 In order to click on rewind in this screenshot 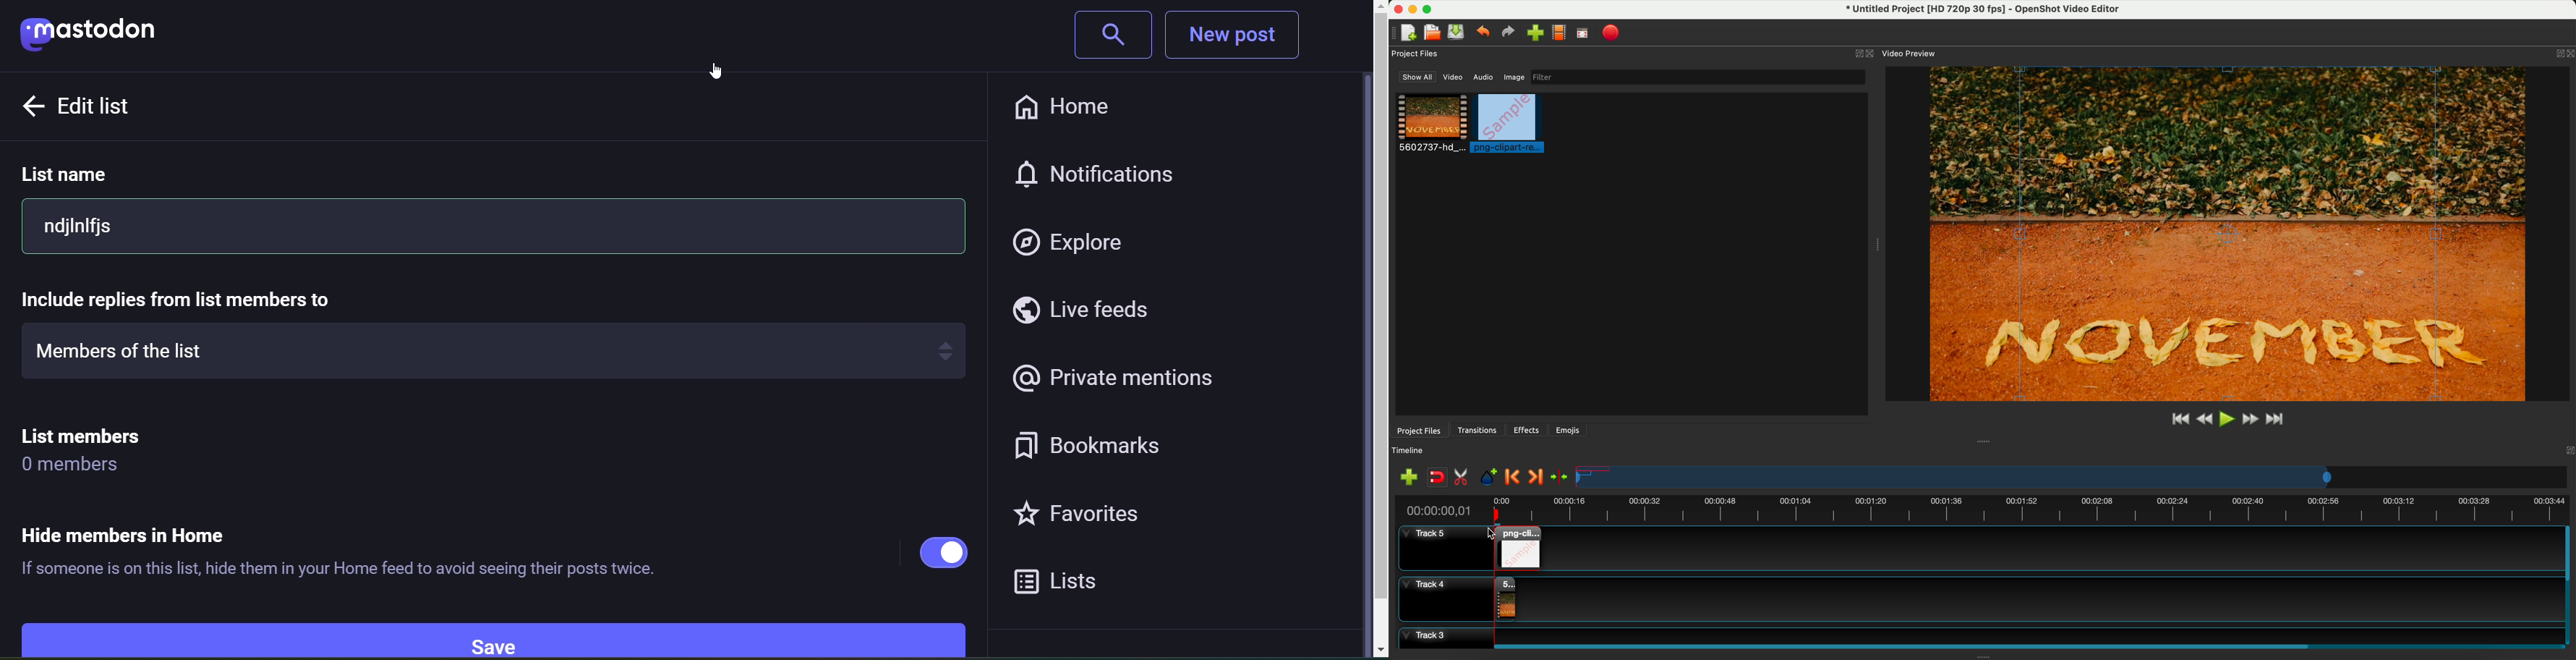, I will do `click(2204, 420)`.